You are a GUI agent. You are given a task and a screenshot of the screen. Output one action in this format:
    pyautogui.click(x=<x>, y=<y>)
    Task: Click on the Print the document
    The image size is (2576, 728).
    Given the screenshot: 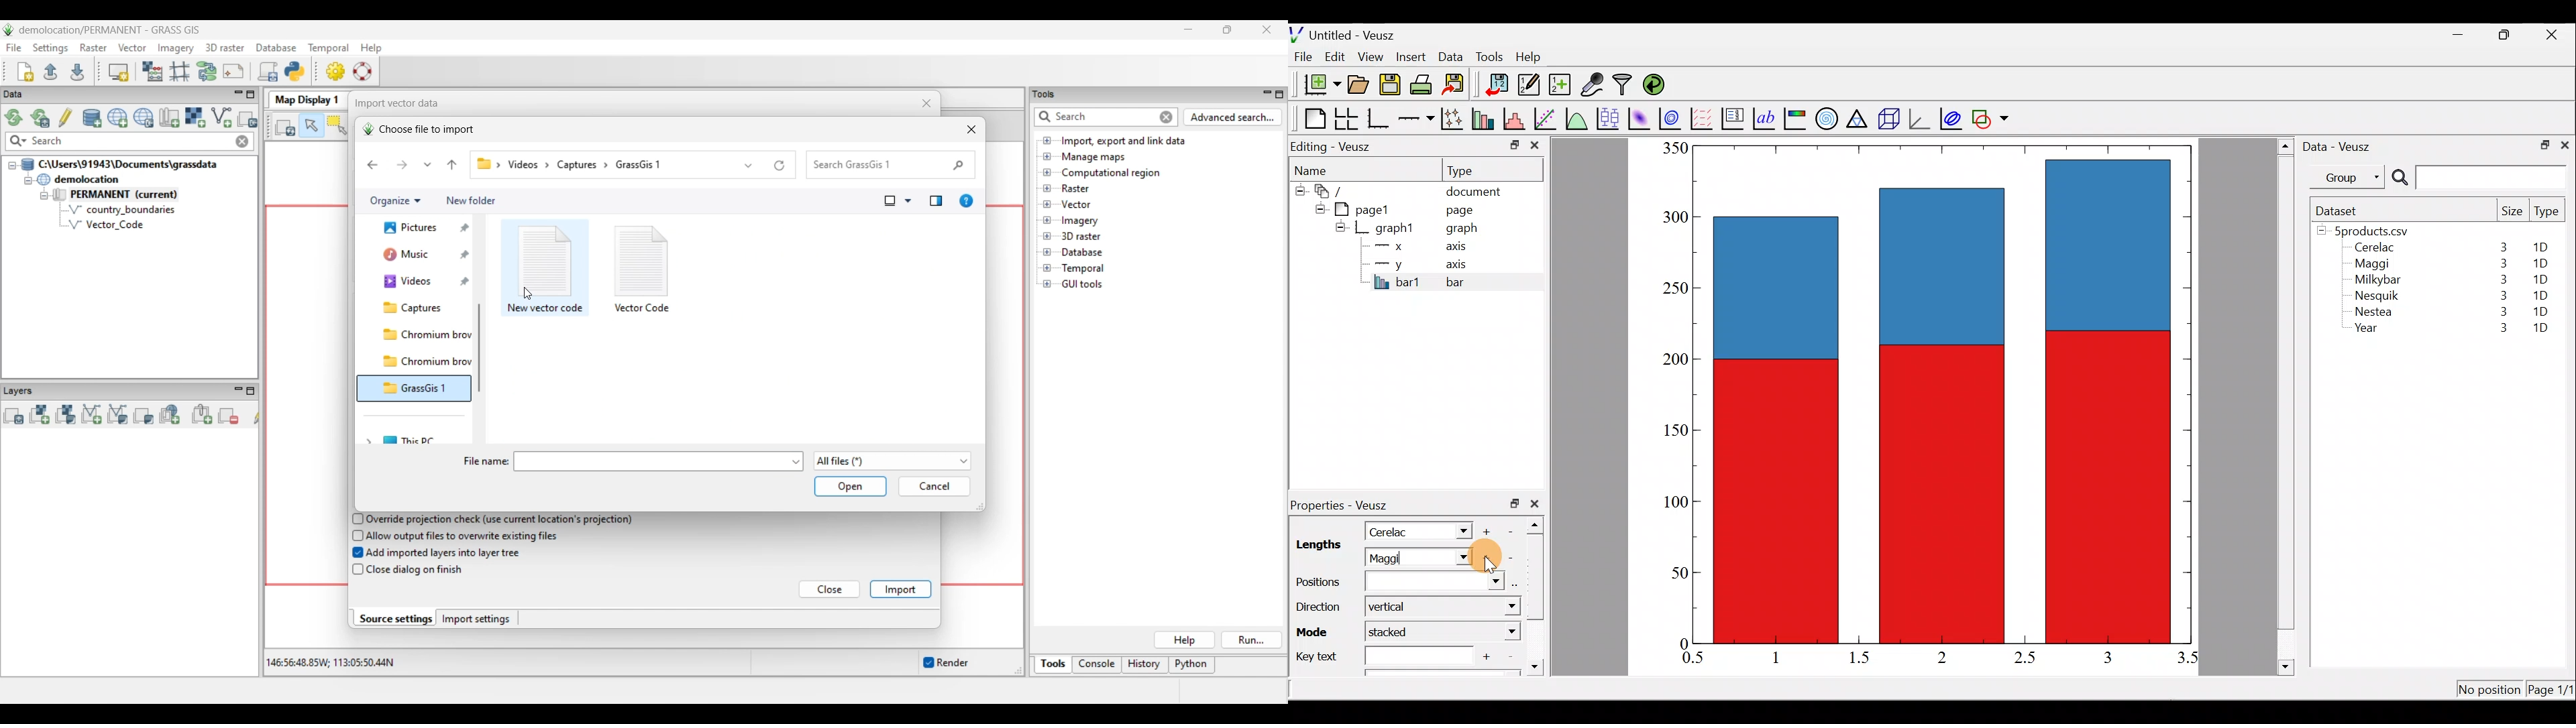 What is the action you would take?
    pyautogui.click(x=1425, y=84)
    